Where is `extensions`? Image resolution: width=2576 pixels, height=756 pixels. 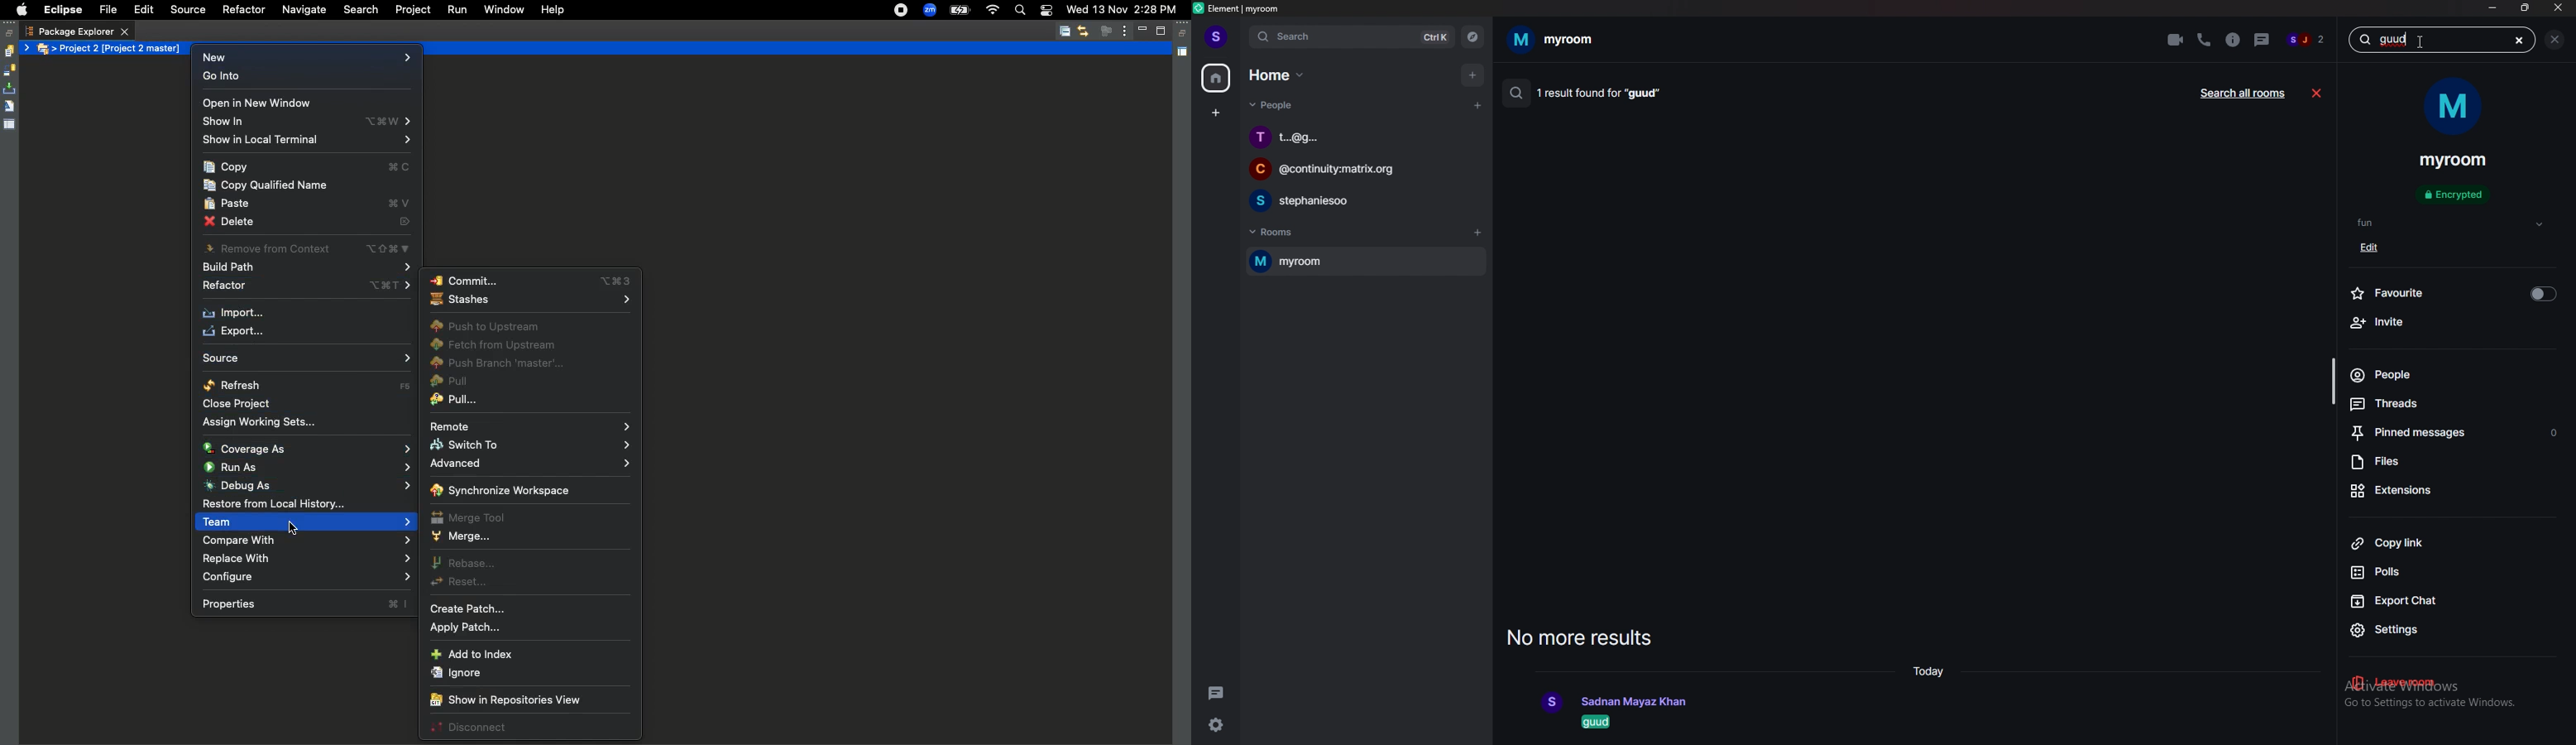
extensions is located at coordinates (2434, 489).